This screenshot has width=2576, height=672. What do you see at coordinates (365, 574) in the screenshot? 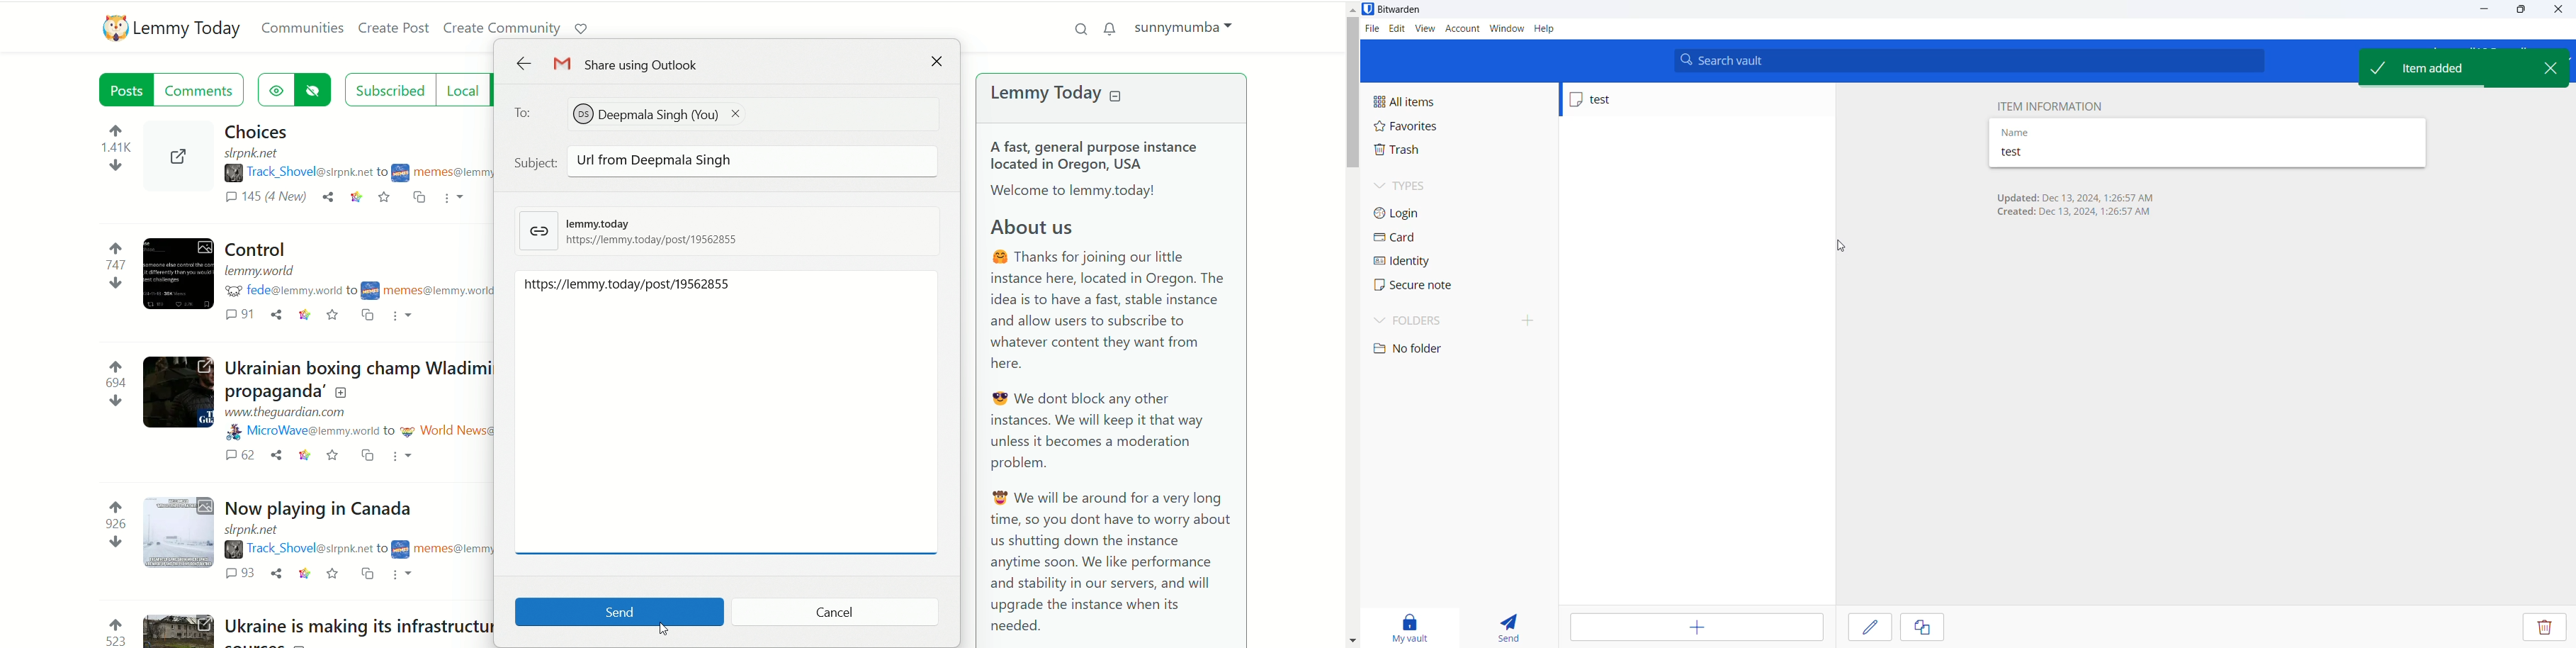
I see `cross post` at bounding box center [365, 574].